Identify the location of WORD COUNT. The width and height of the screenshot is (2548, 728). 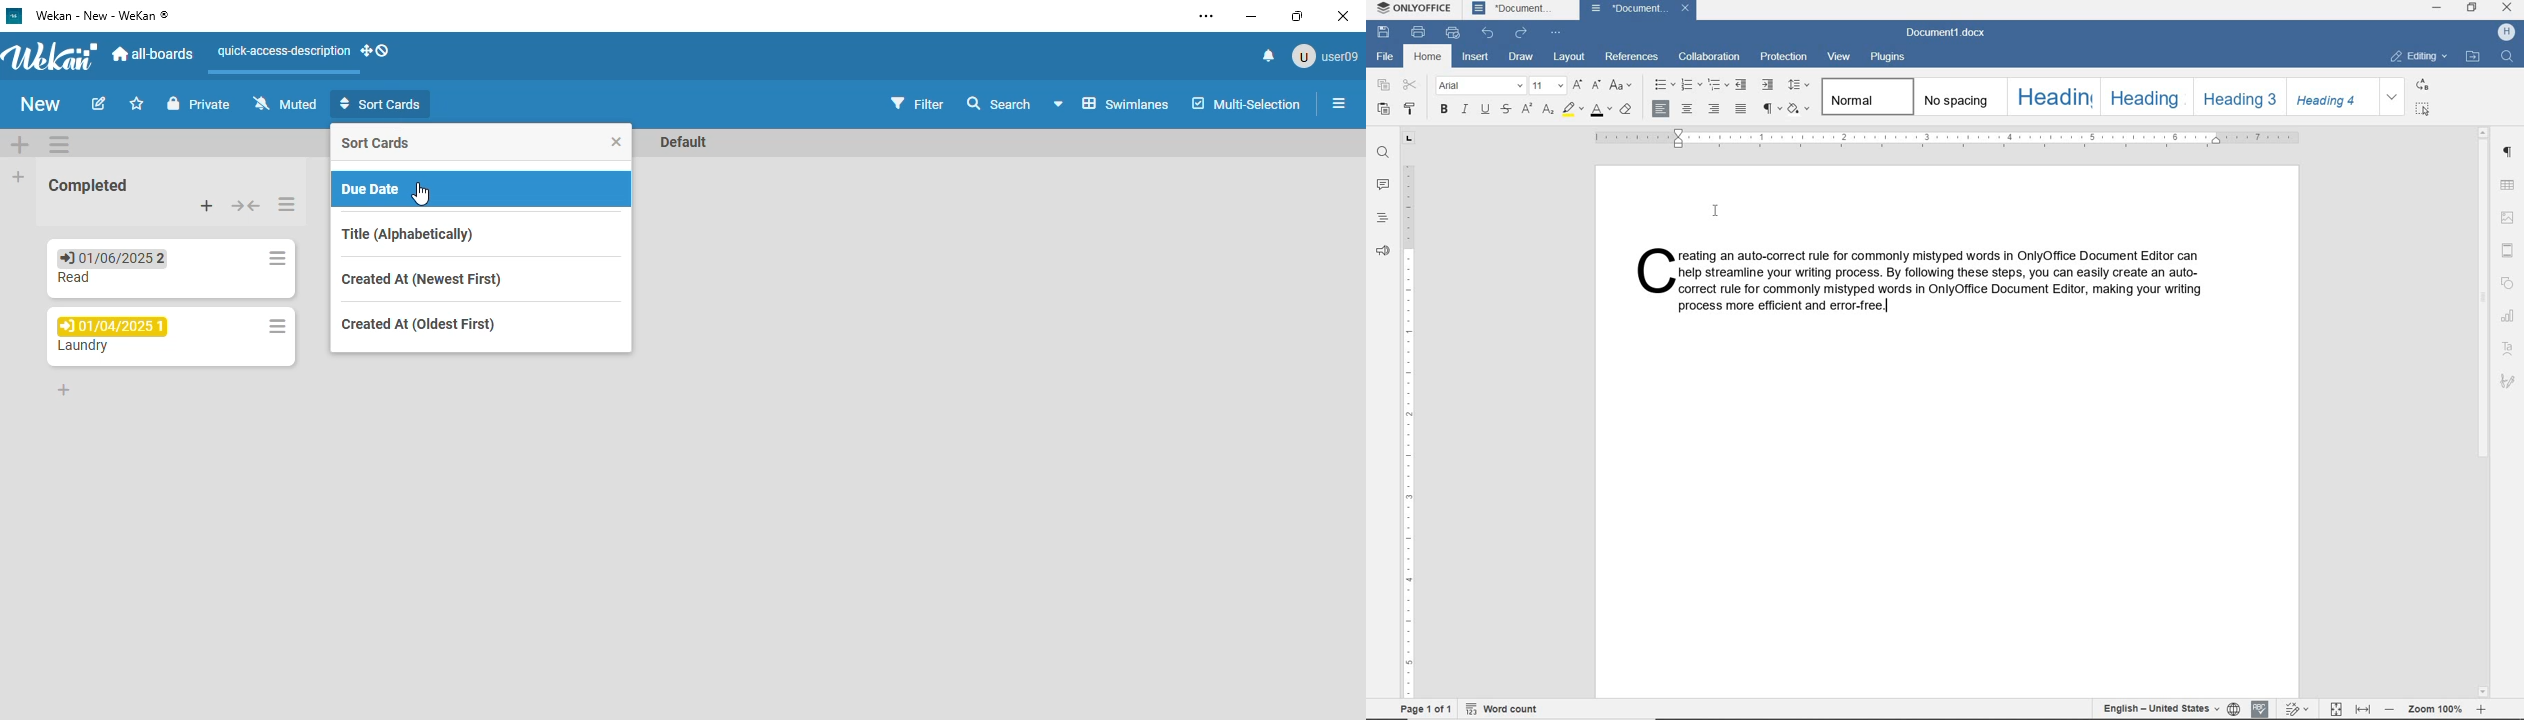
(1505, 708).